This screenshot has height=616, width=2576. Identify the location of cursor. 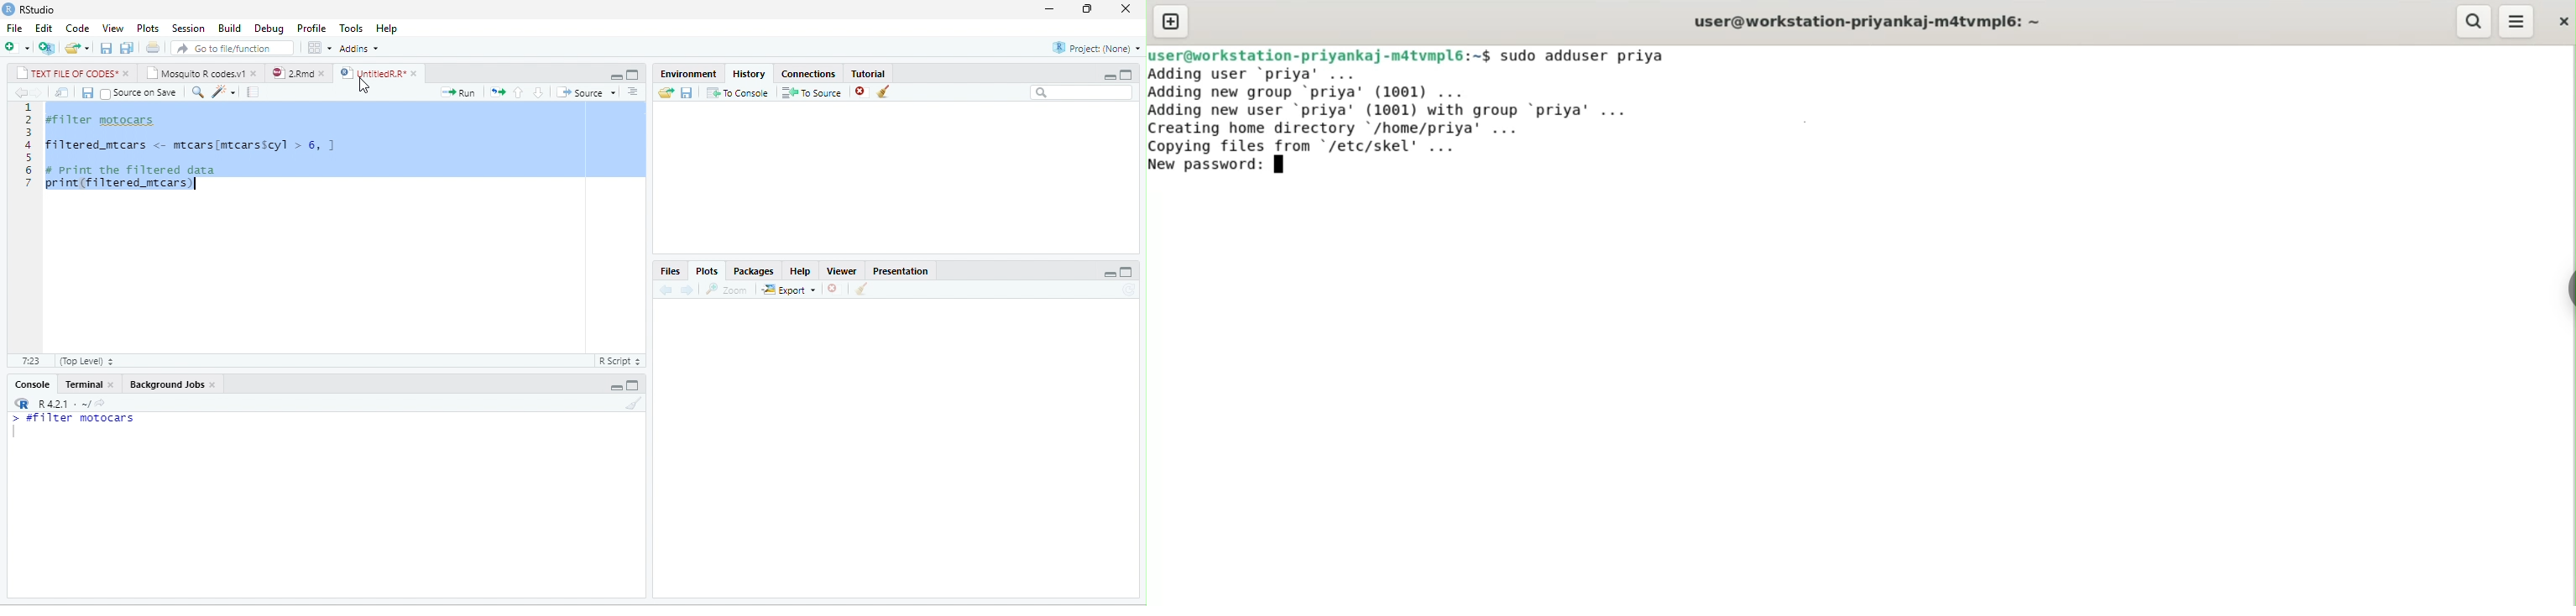
(364, 87).